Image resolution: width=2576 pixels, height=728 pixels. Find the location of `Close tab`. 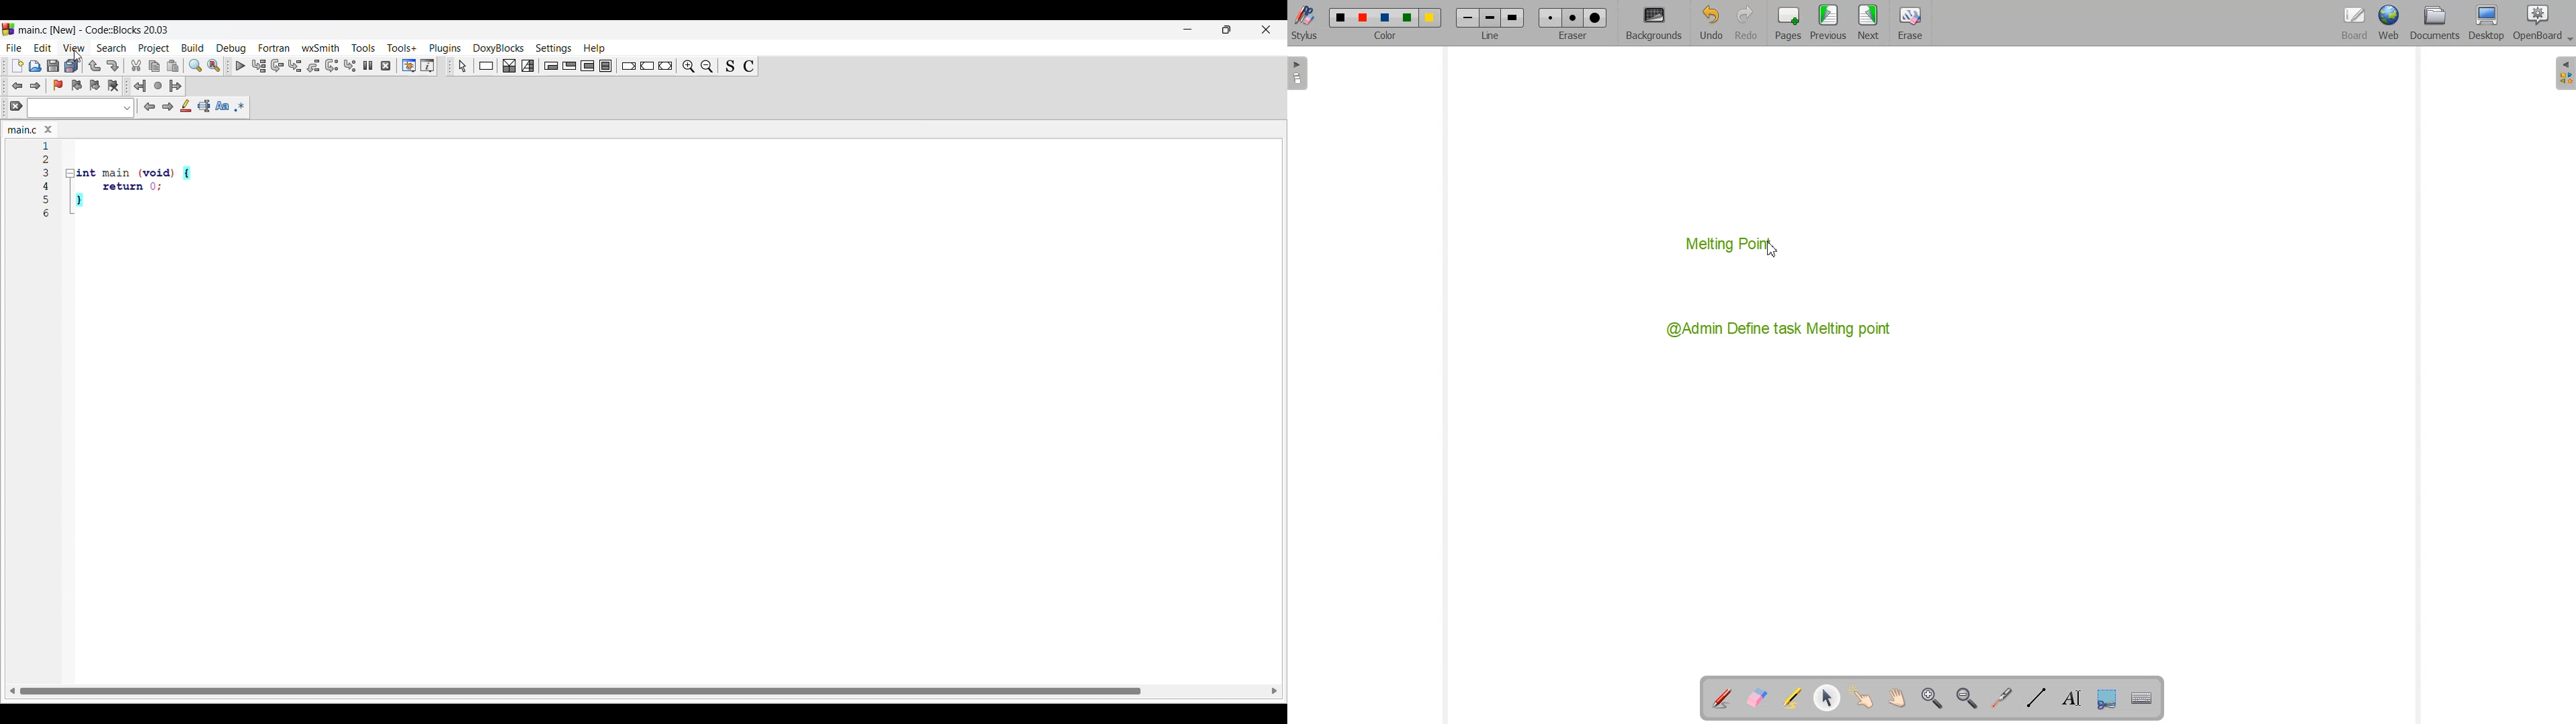

Close tab is located at coordinates (48, 129).